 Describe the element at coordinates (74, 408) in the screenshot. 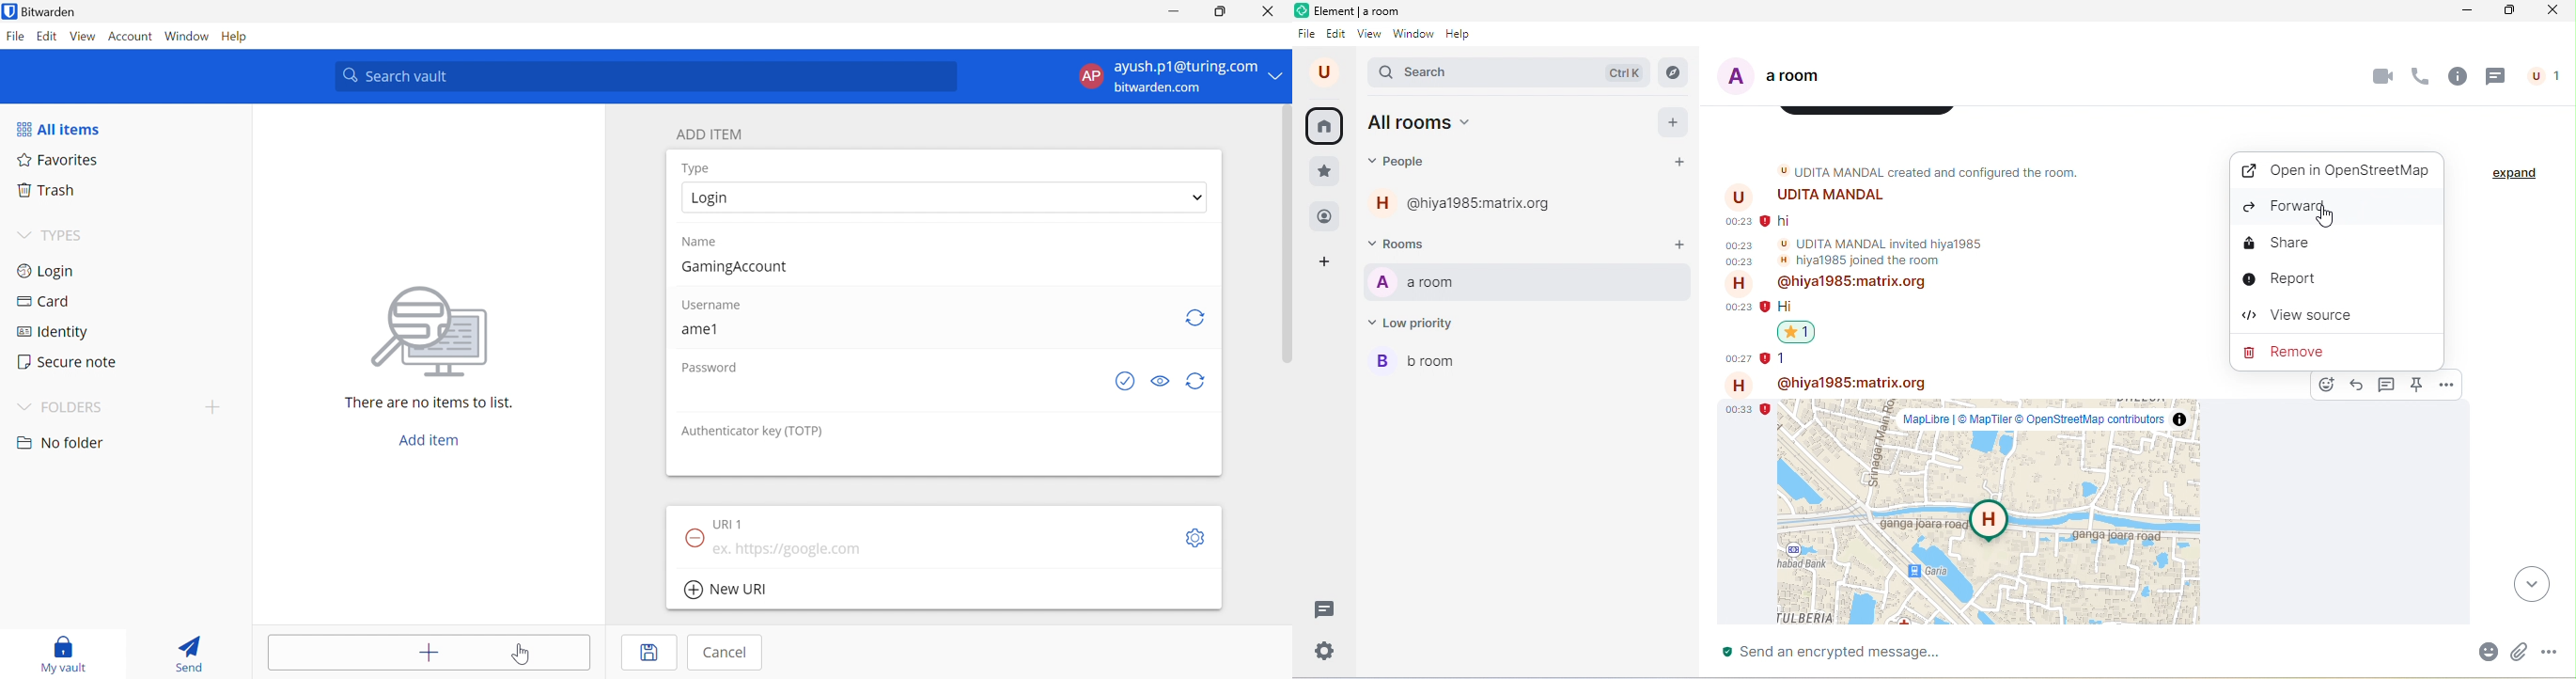

I see `FOLDERS` at that location.